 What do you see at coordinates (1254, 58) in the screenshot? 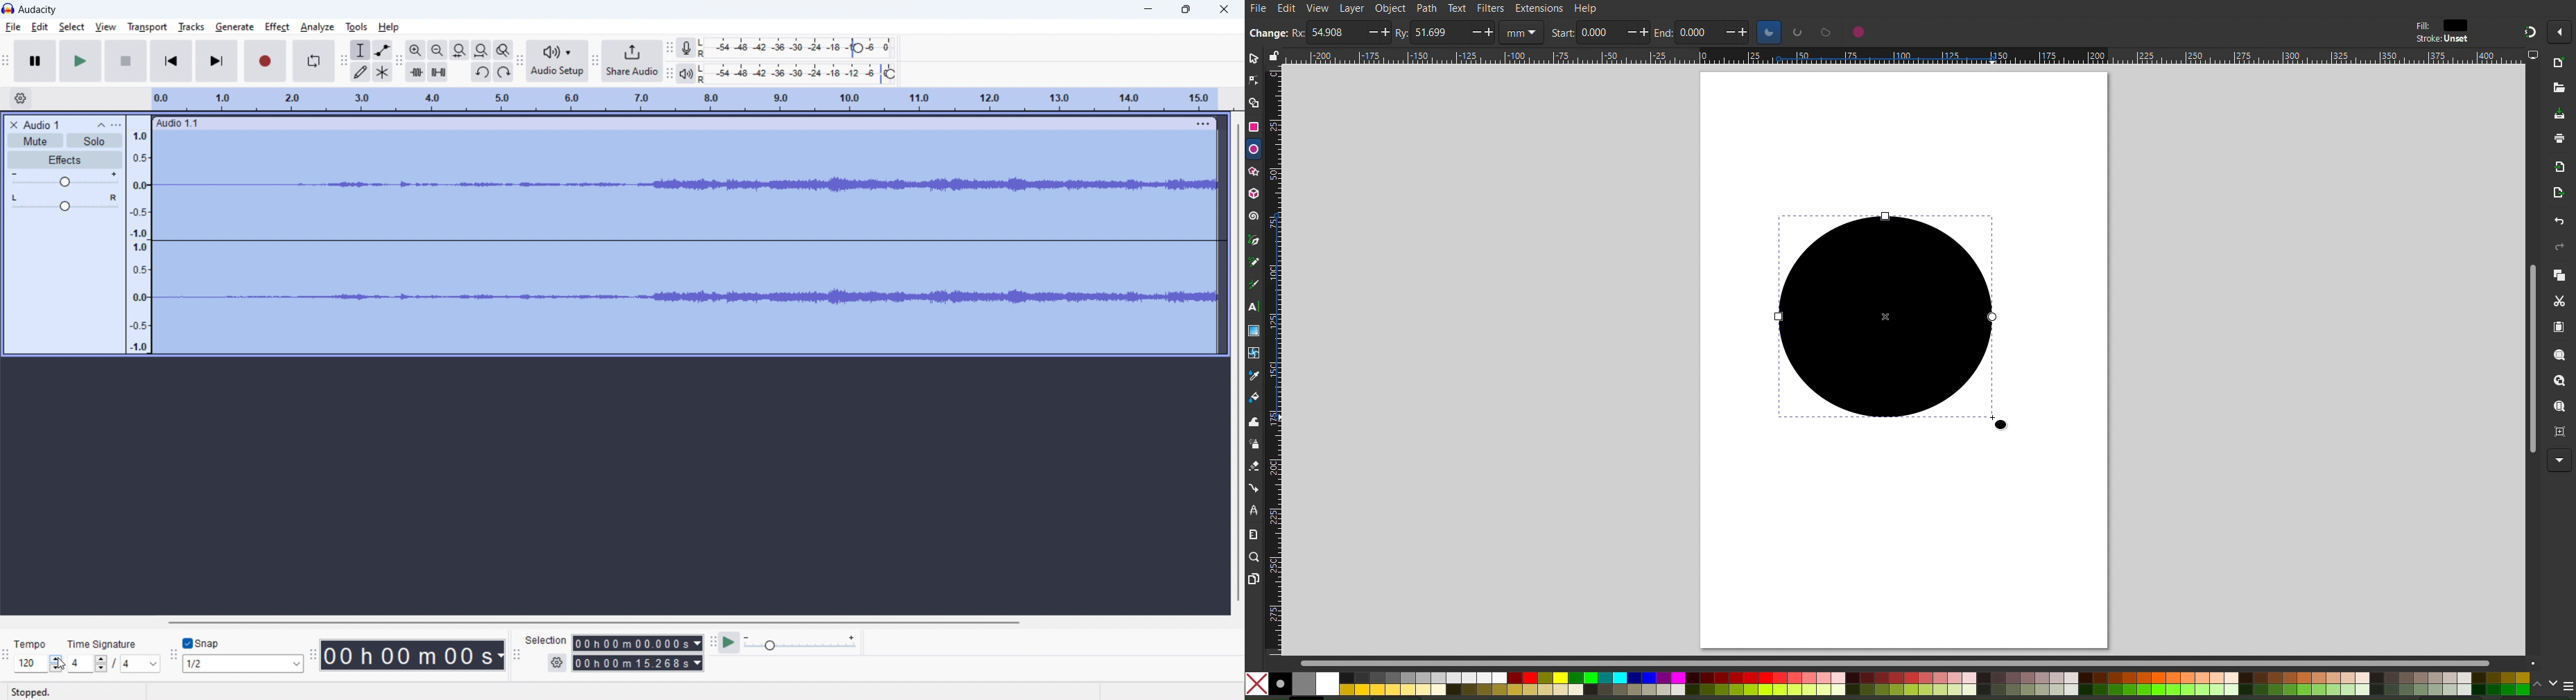
I see `Select` at bounding box center [1254, 58].